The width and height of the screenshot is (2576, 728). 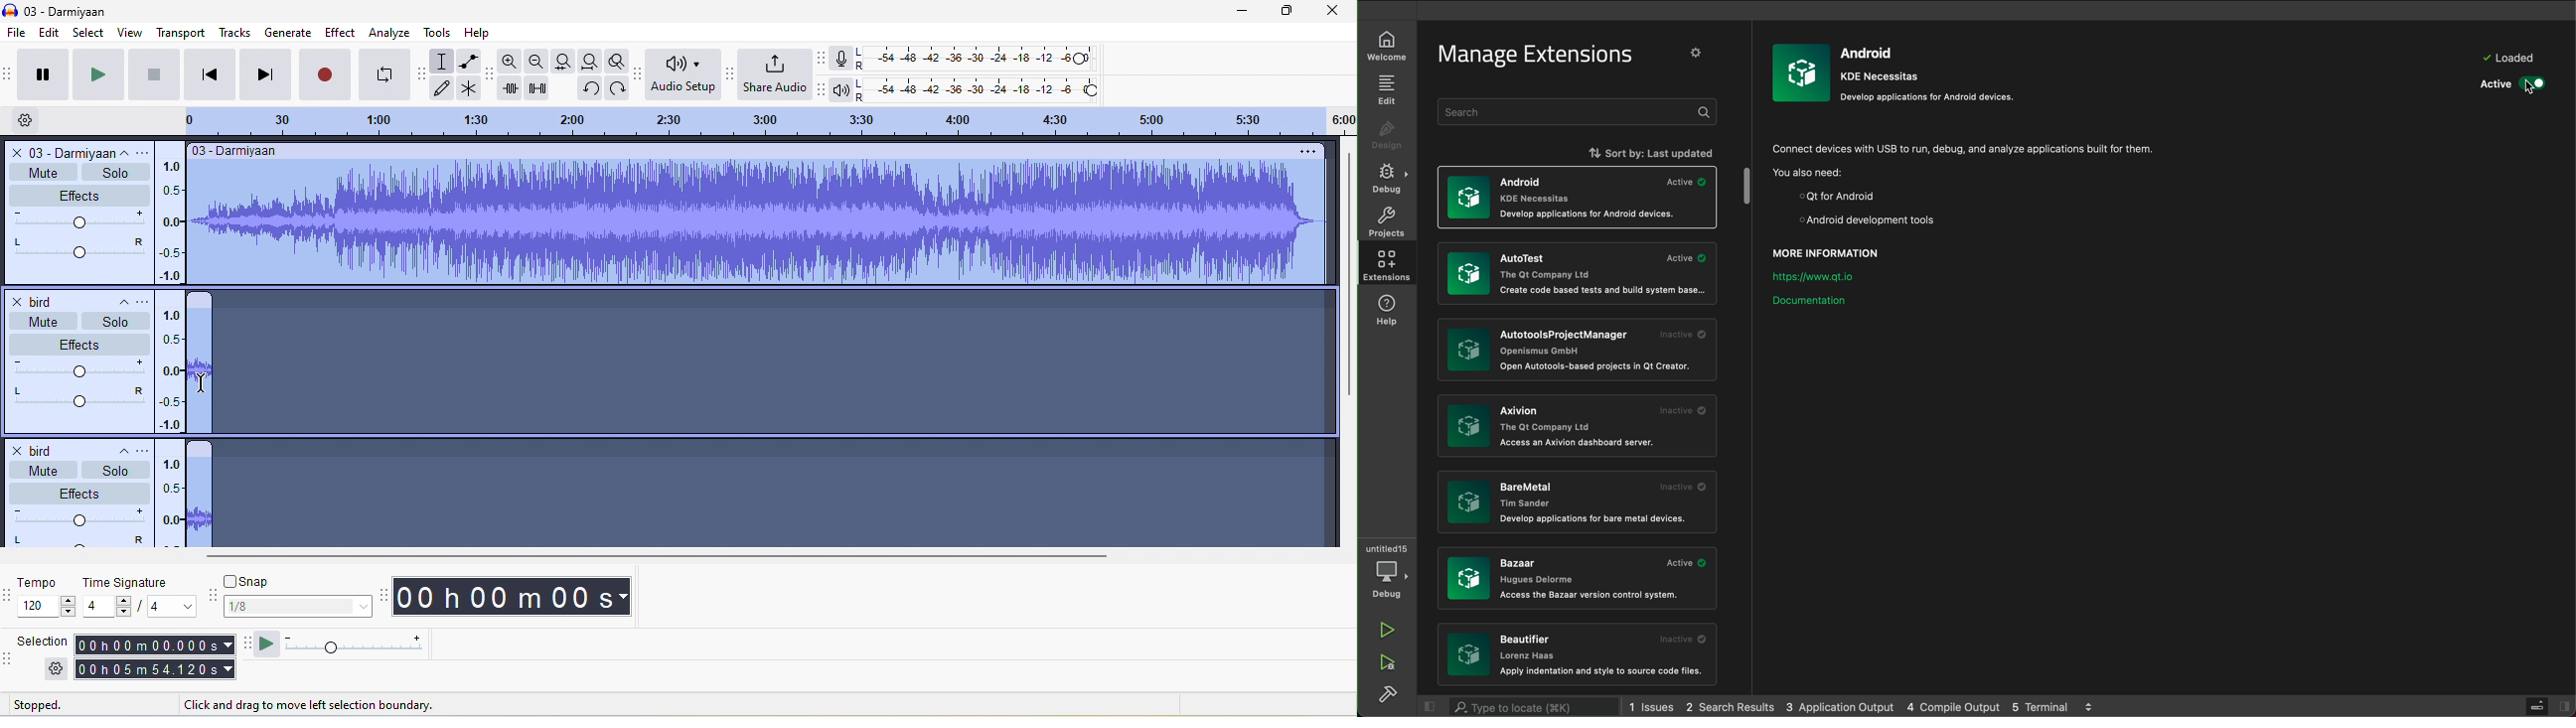 What do you see at coordinates (438, 32) in the screenshot?
I see `tools` at bounding box center [438, 32].